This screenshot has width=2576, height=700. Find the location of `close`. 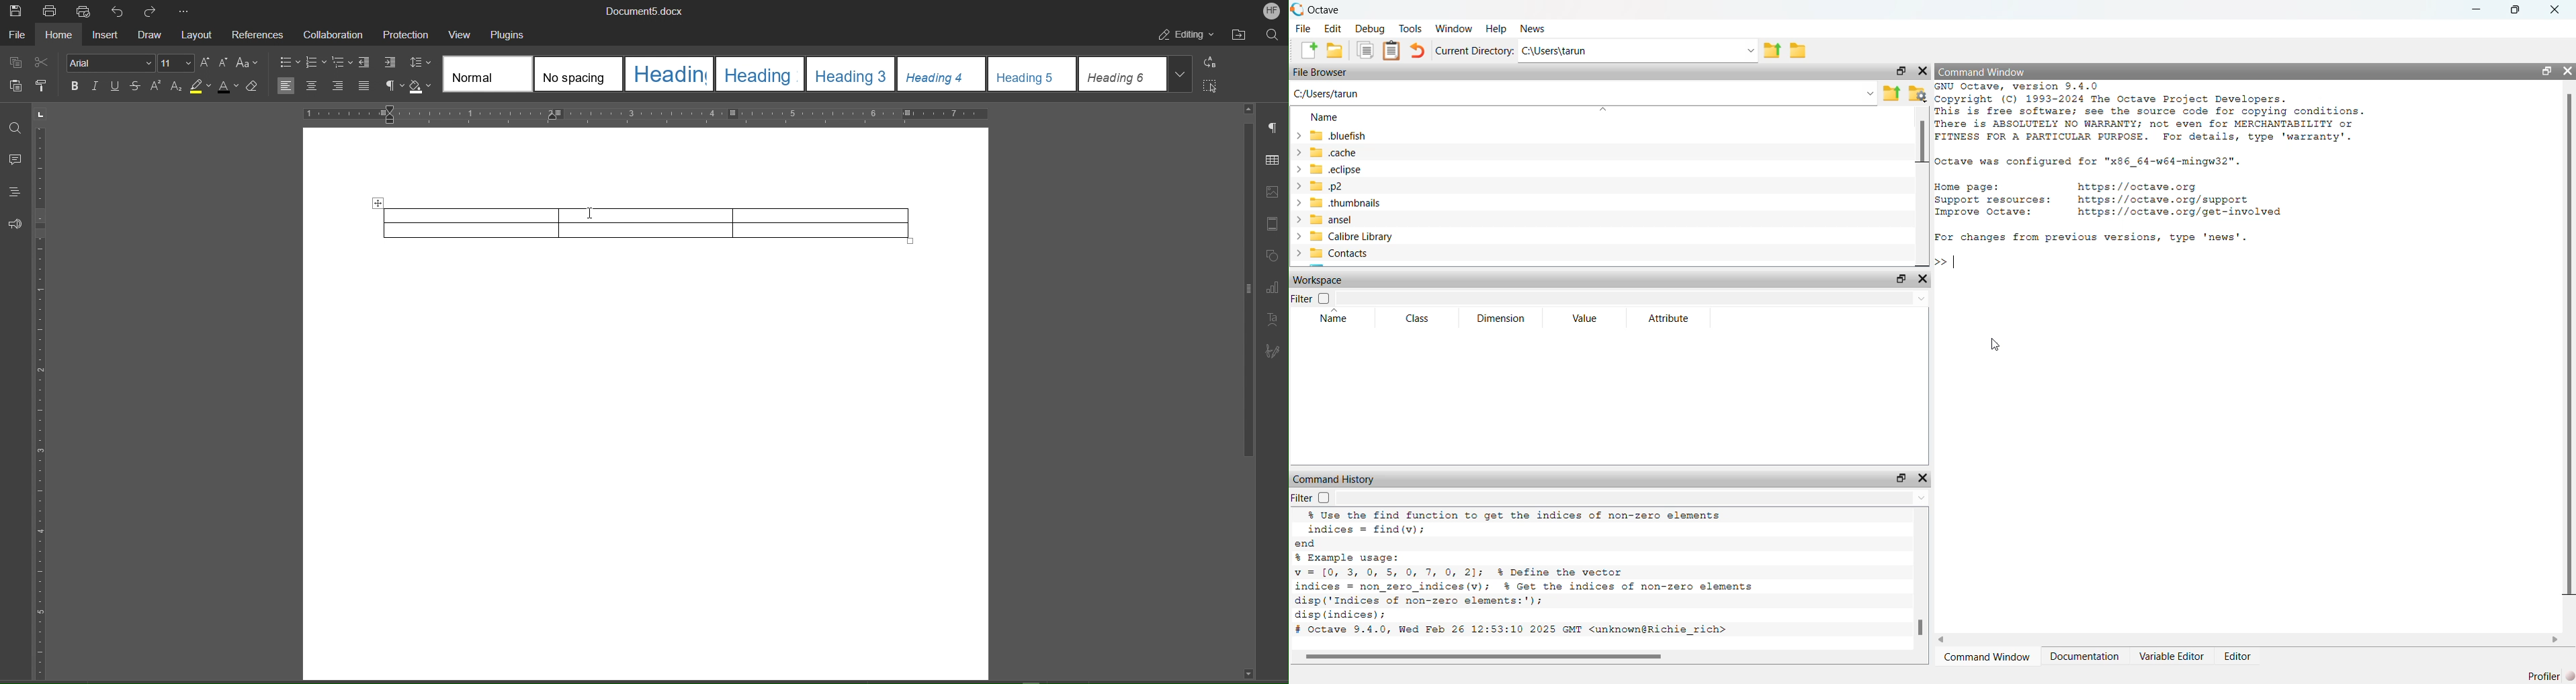

close is located at coordinates (1924, 474).